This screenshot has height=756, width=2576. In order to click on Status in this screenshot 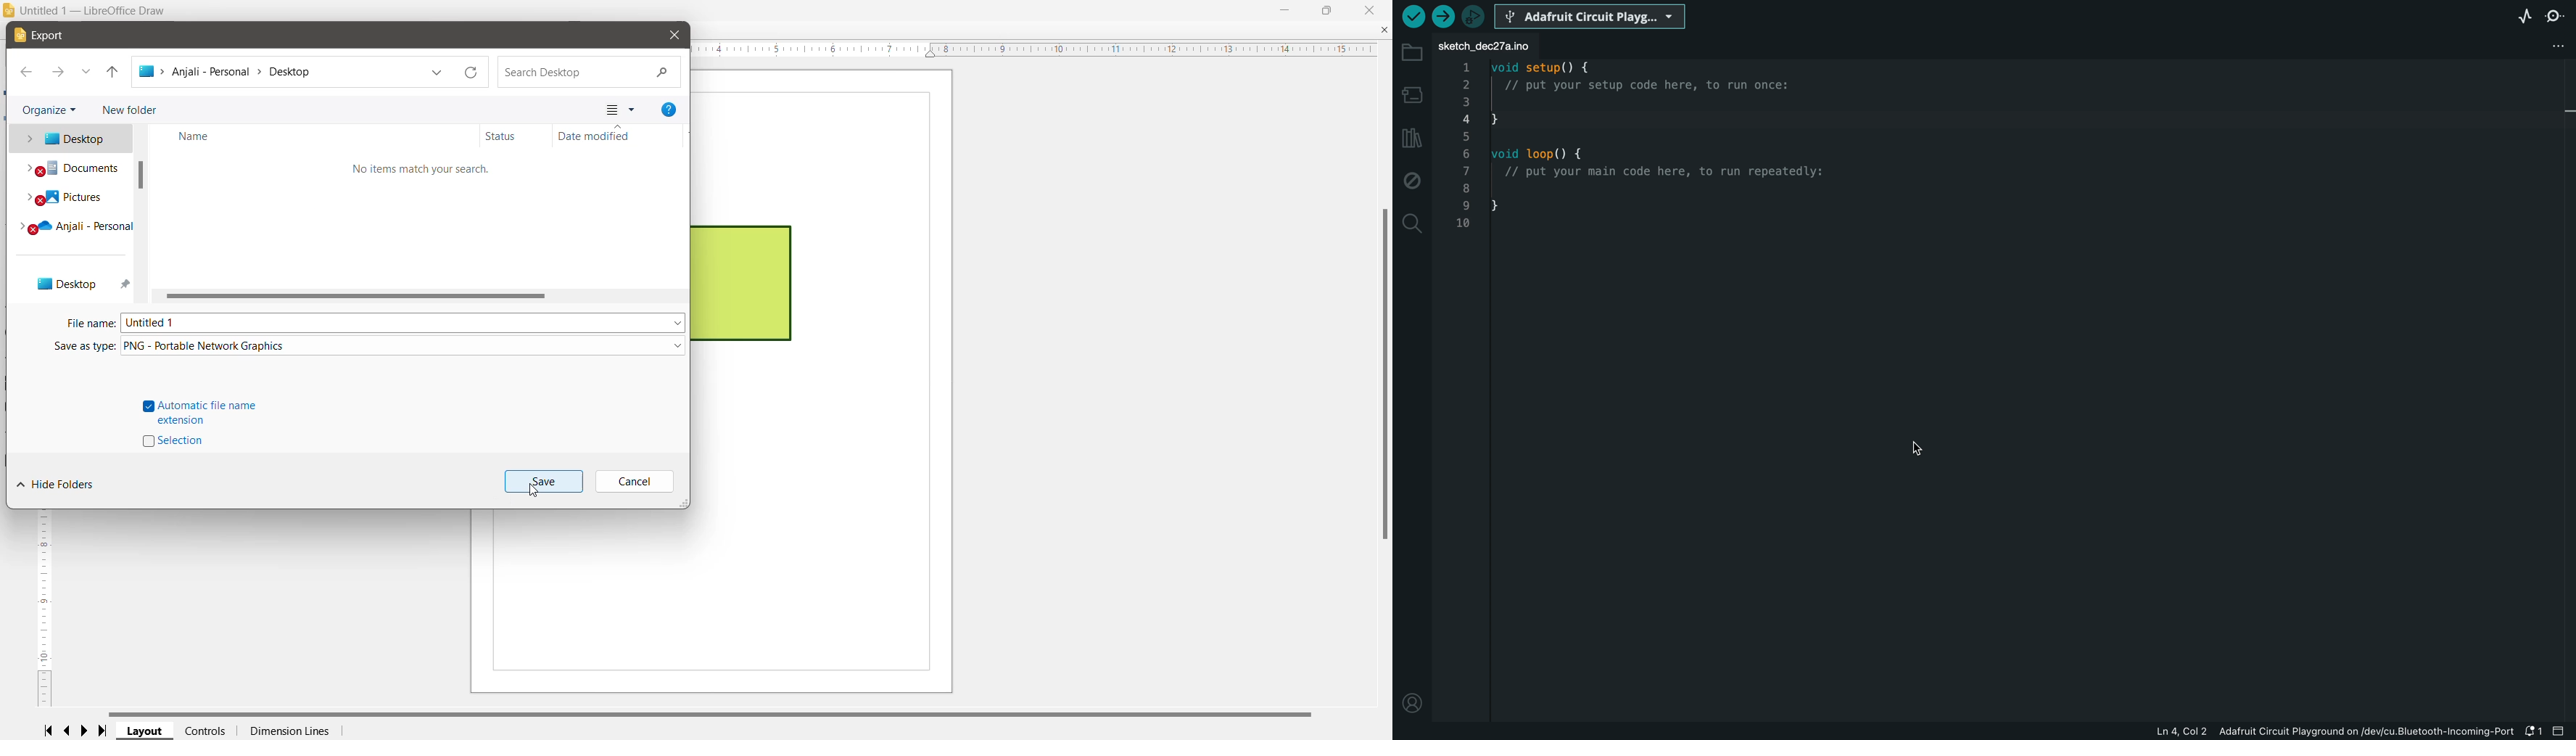, I will do `click(516, 136)`.